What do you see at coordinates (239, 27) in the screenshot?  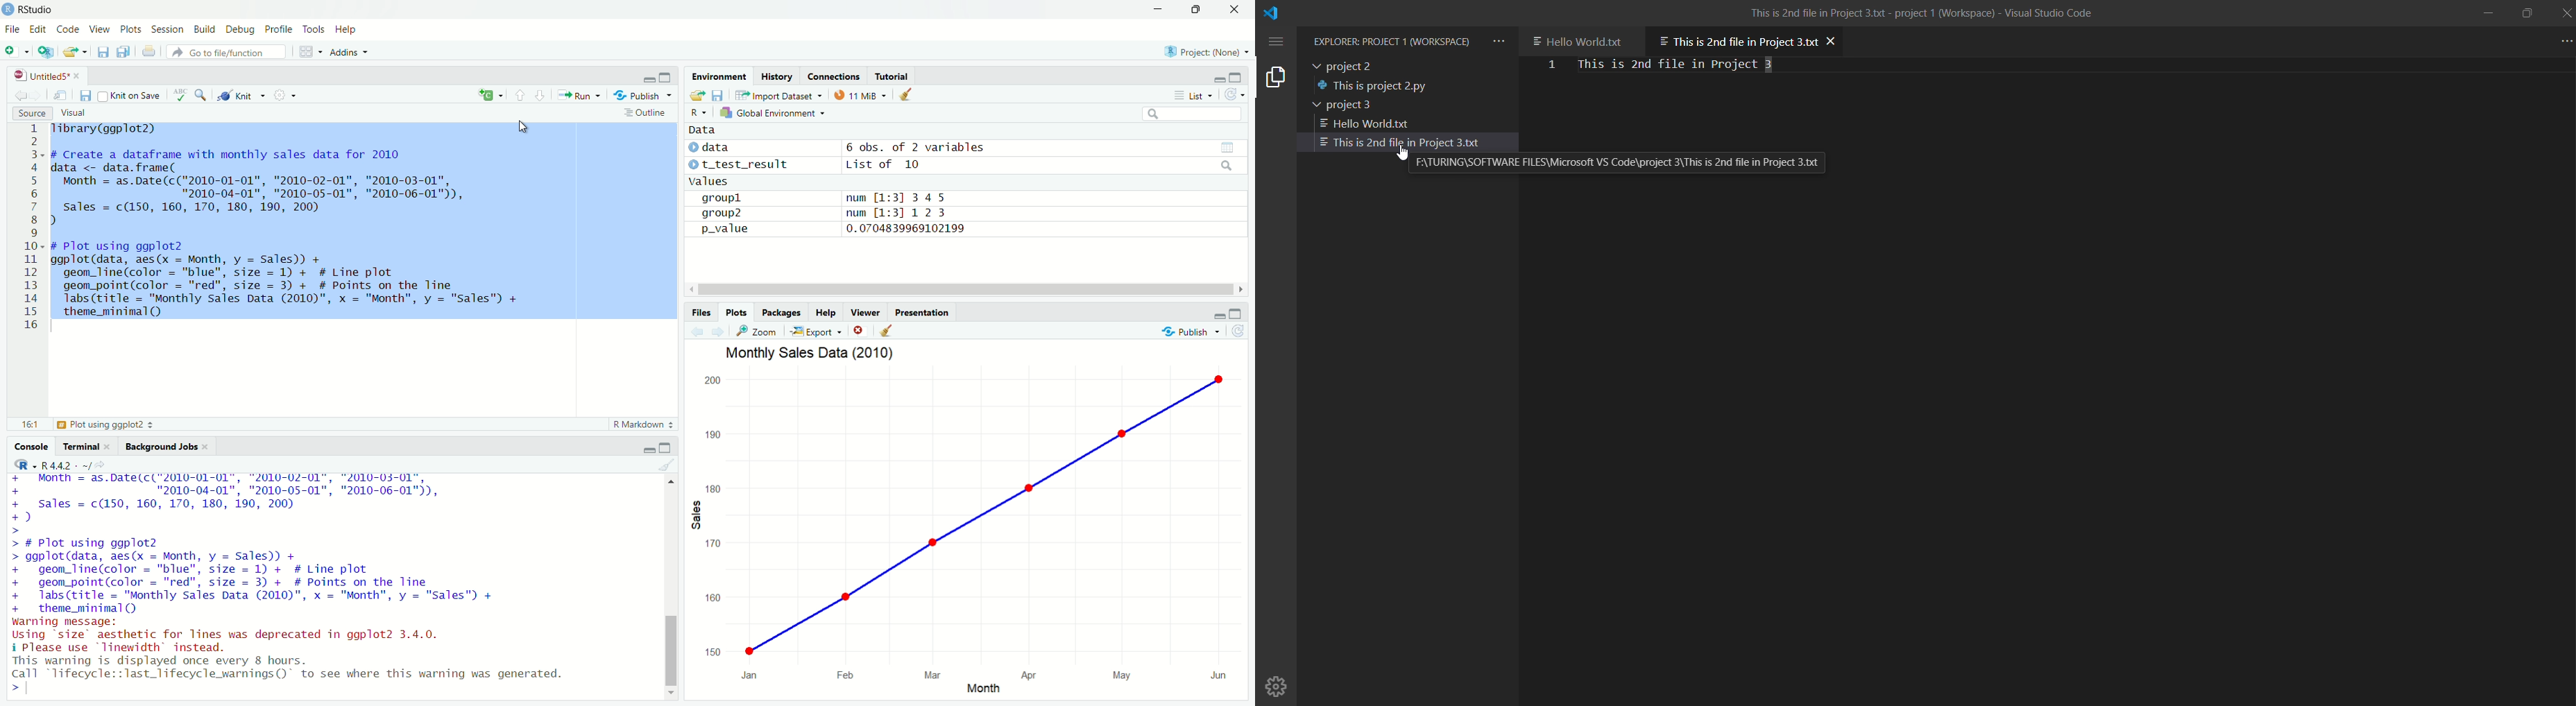 I see `Debug` at bounding box center [239, 27].